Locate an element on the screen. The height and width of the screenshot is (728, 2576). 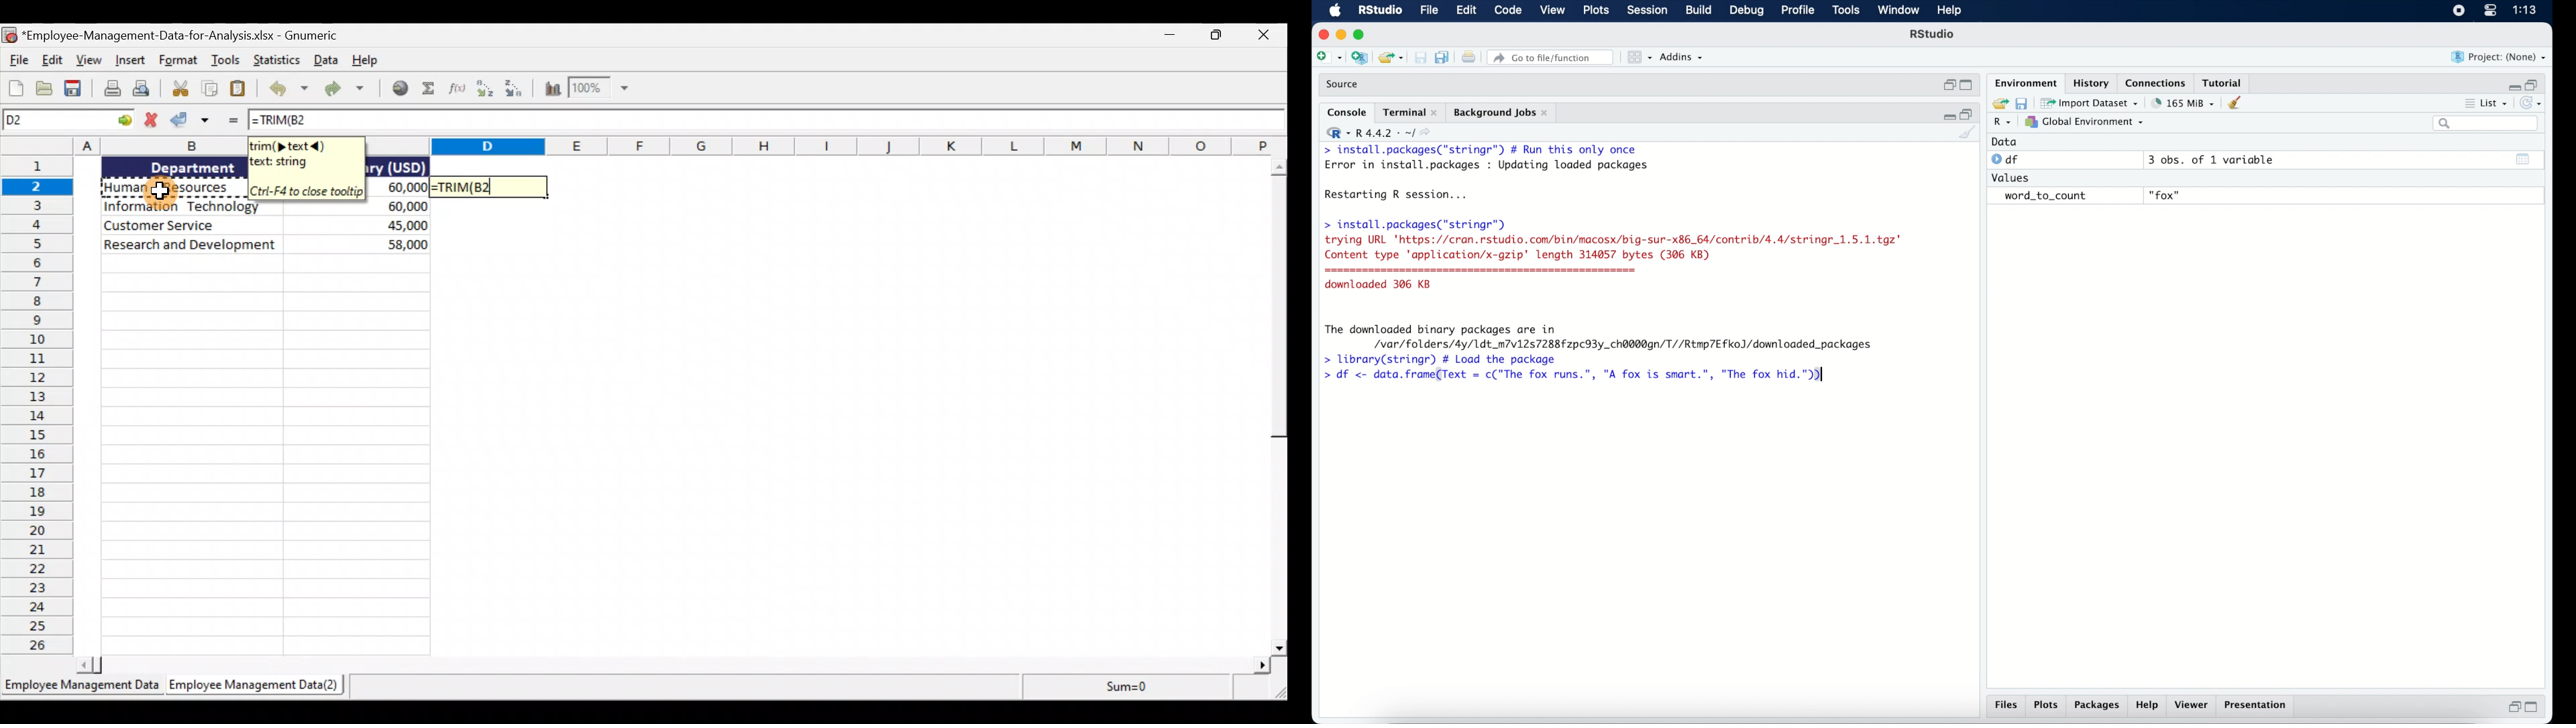
window is located at coordinates (1898, 11).